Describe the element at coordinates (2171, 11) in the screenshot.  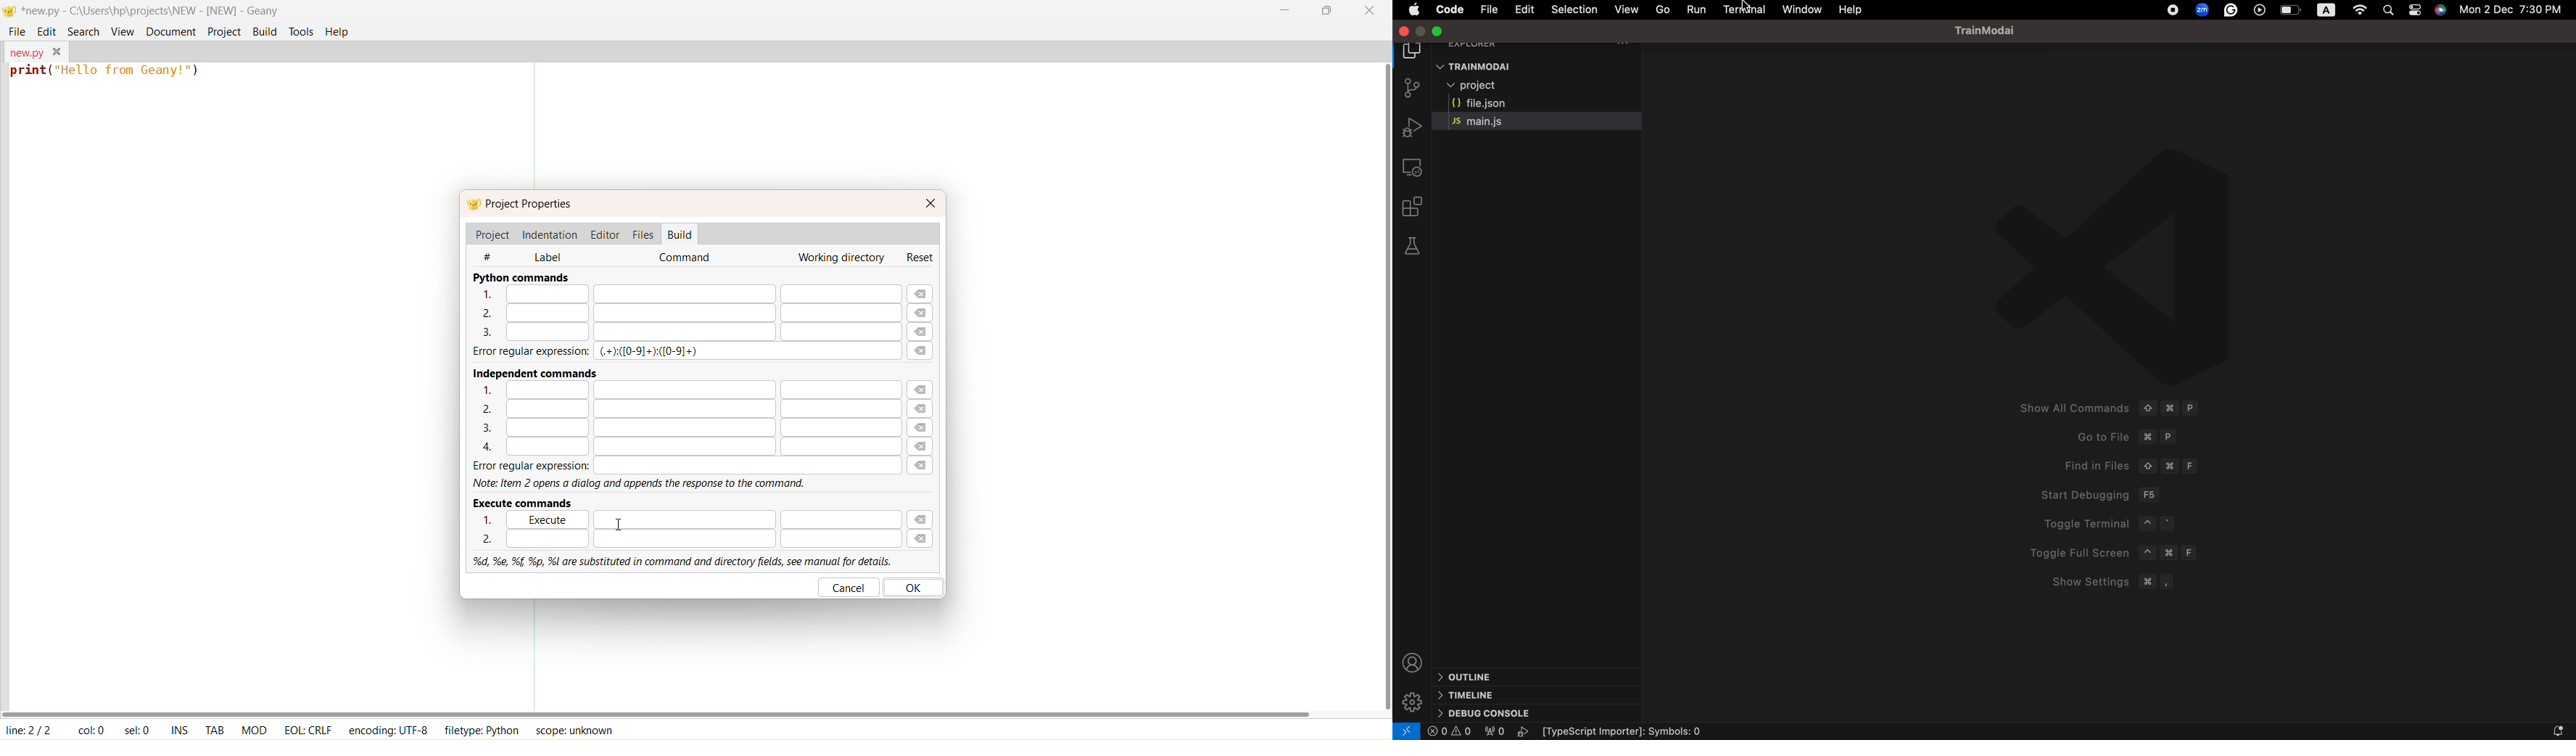
I see `global icons` at that location.